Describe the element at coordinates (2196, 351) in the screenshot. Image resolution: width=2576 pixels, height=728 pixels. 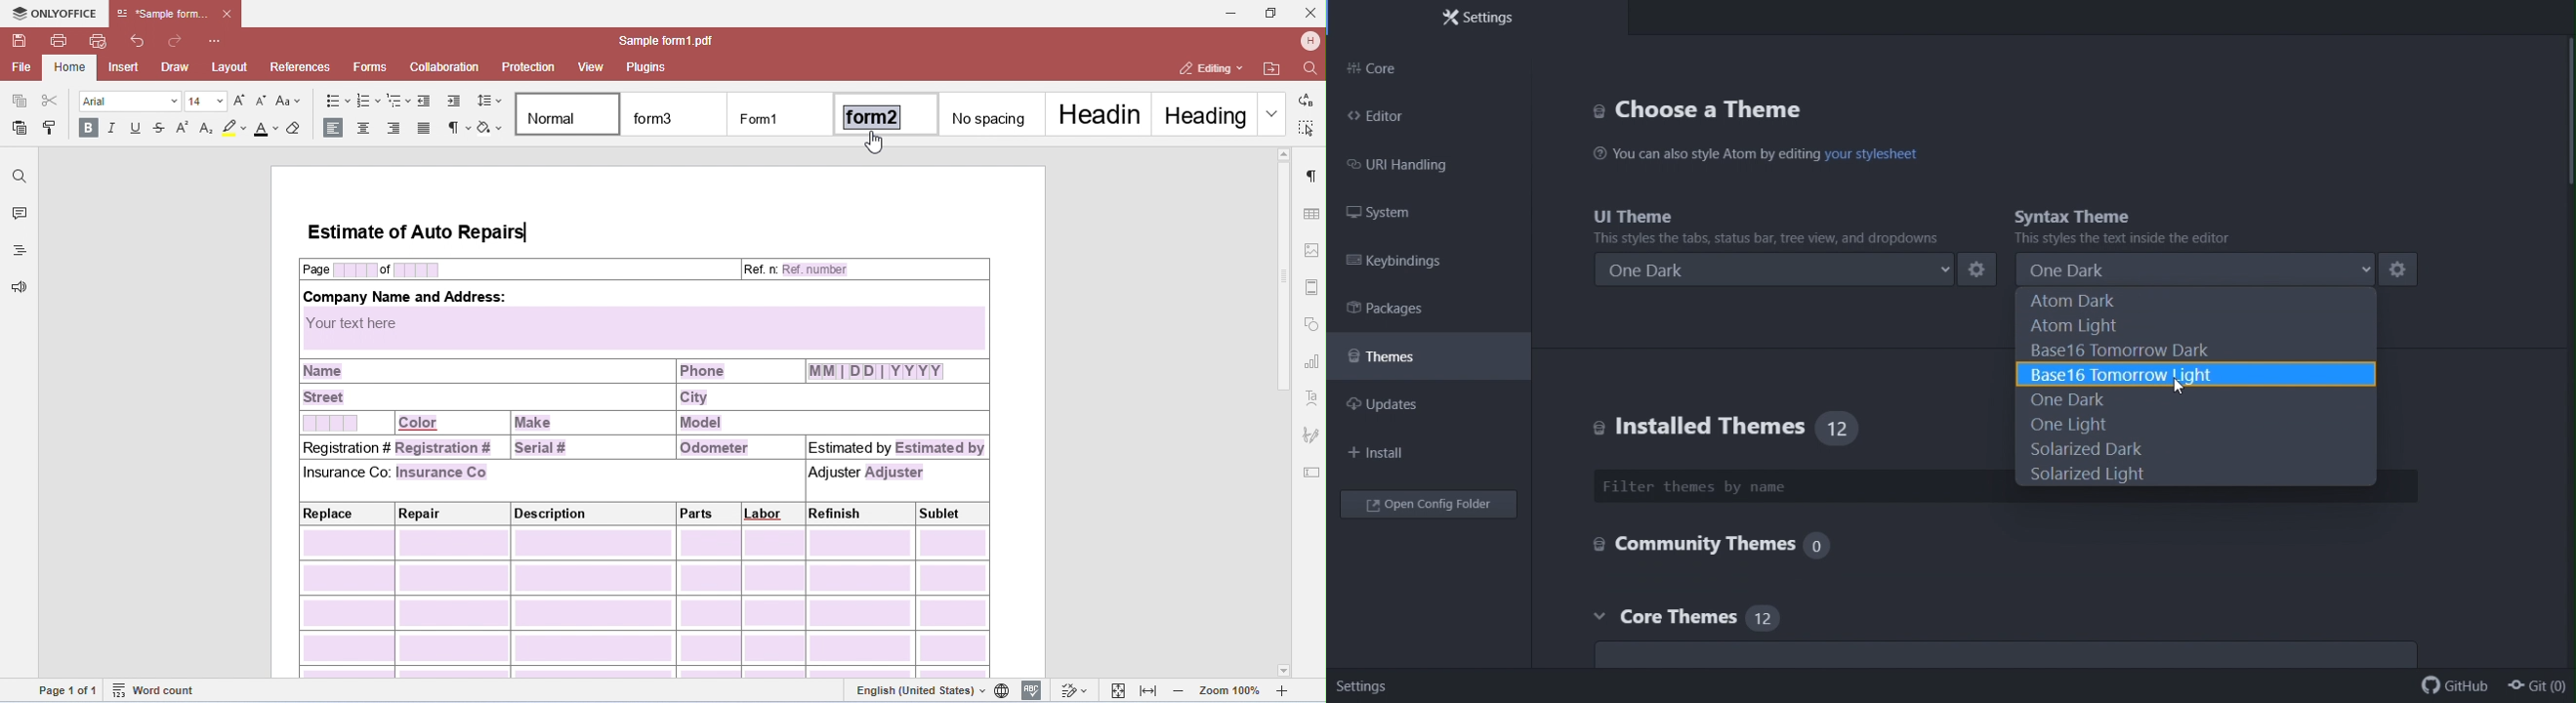
I see `Base 16 tomorrow dark` at that location.